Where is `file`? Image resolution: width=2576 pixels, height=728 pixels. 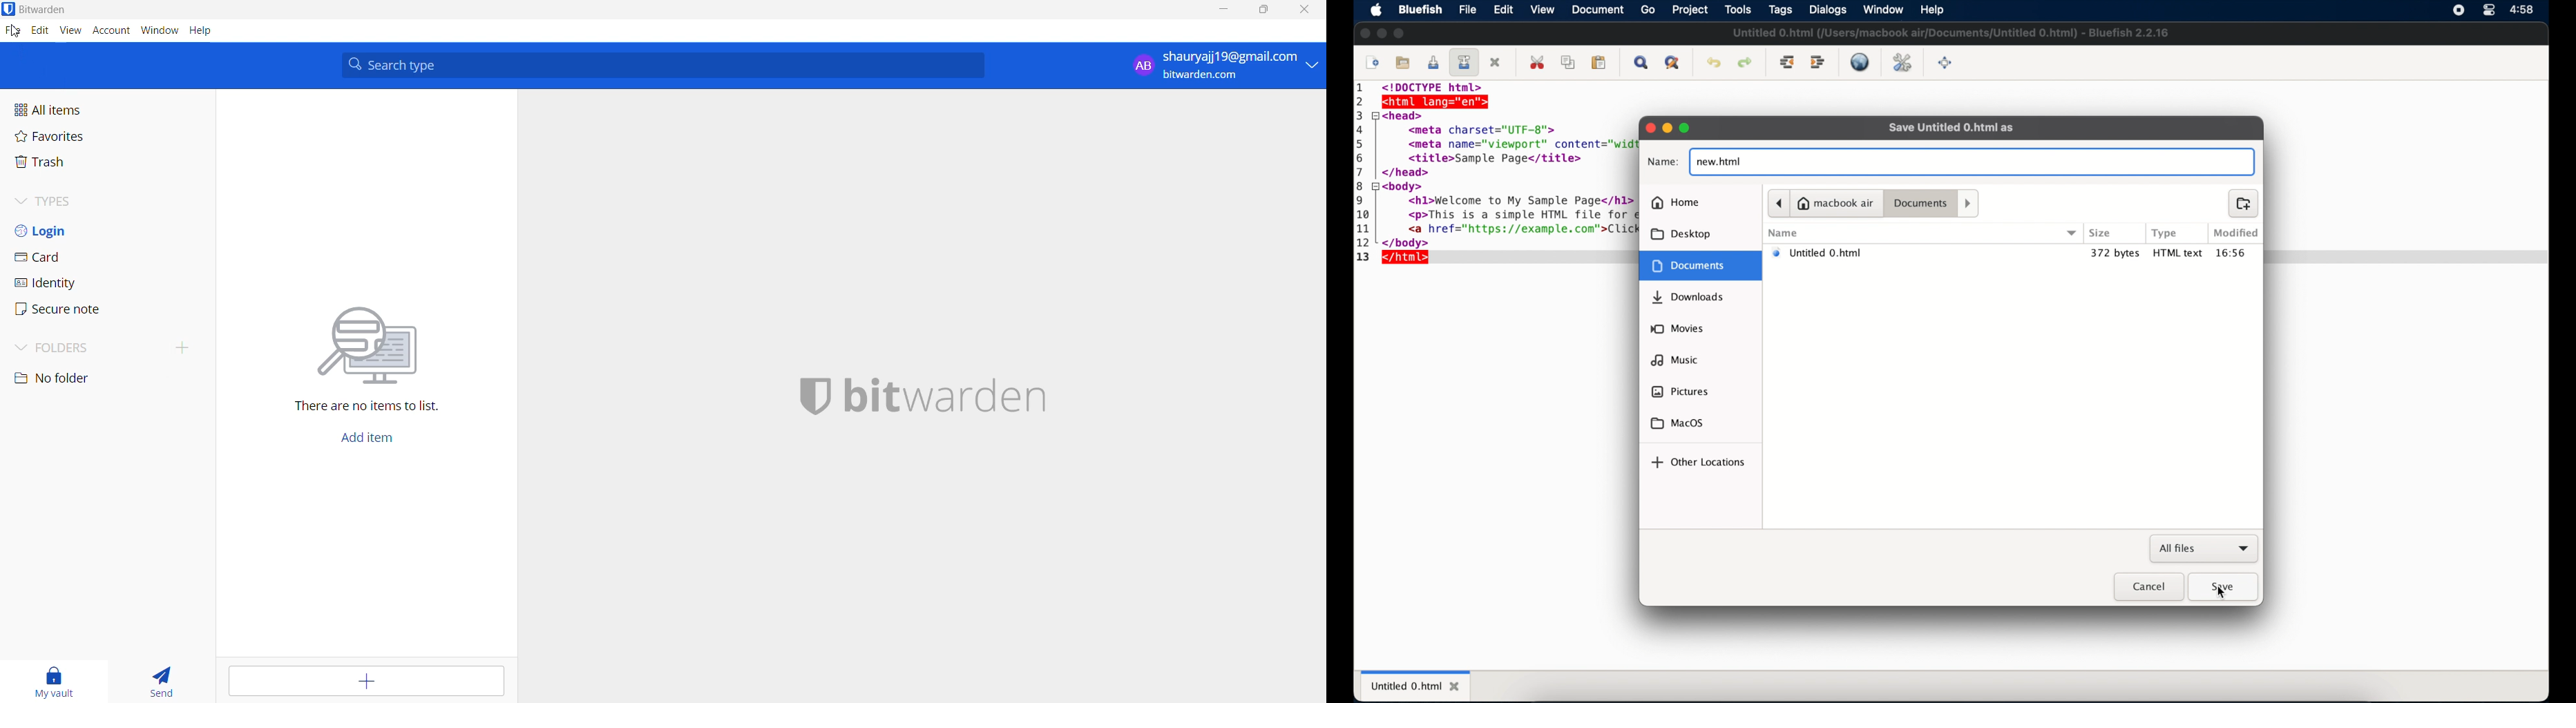
file is located at coordinates (1468, 9).